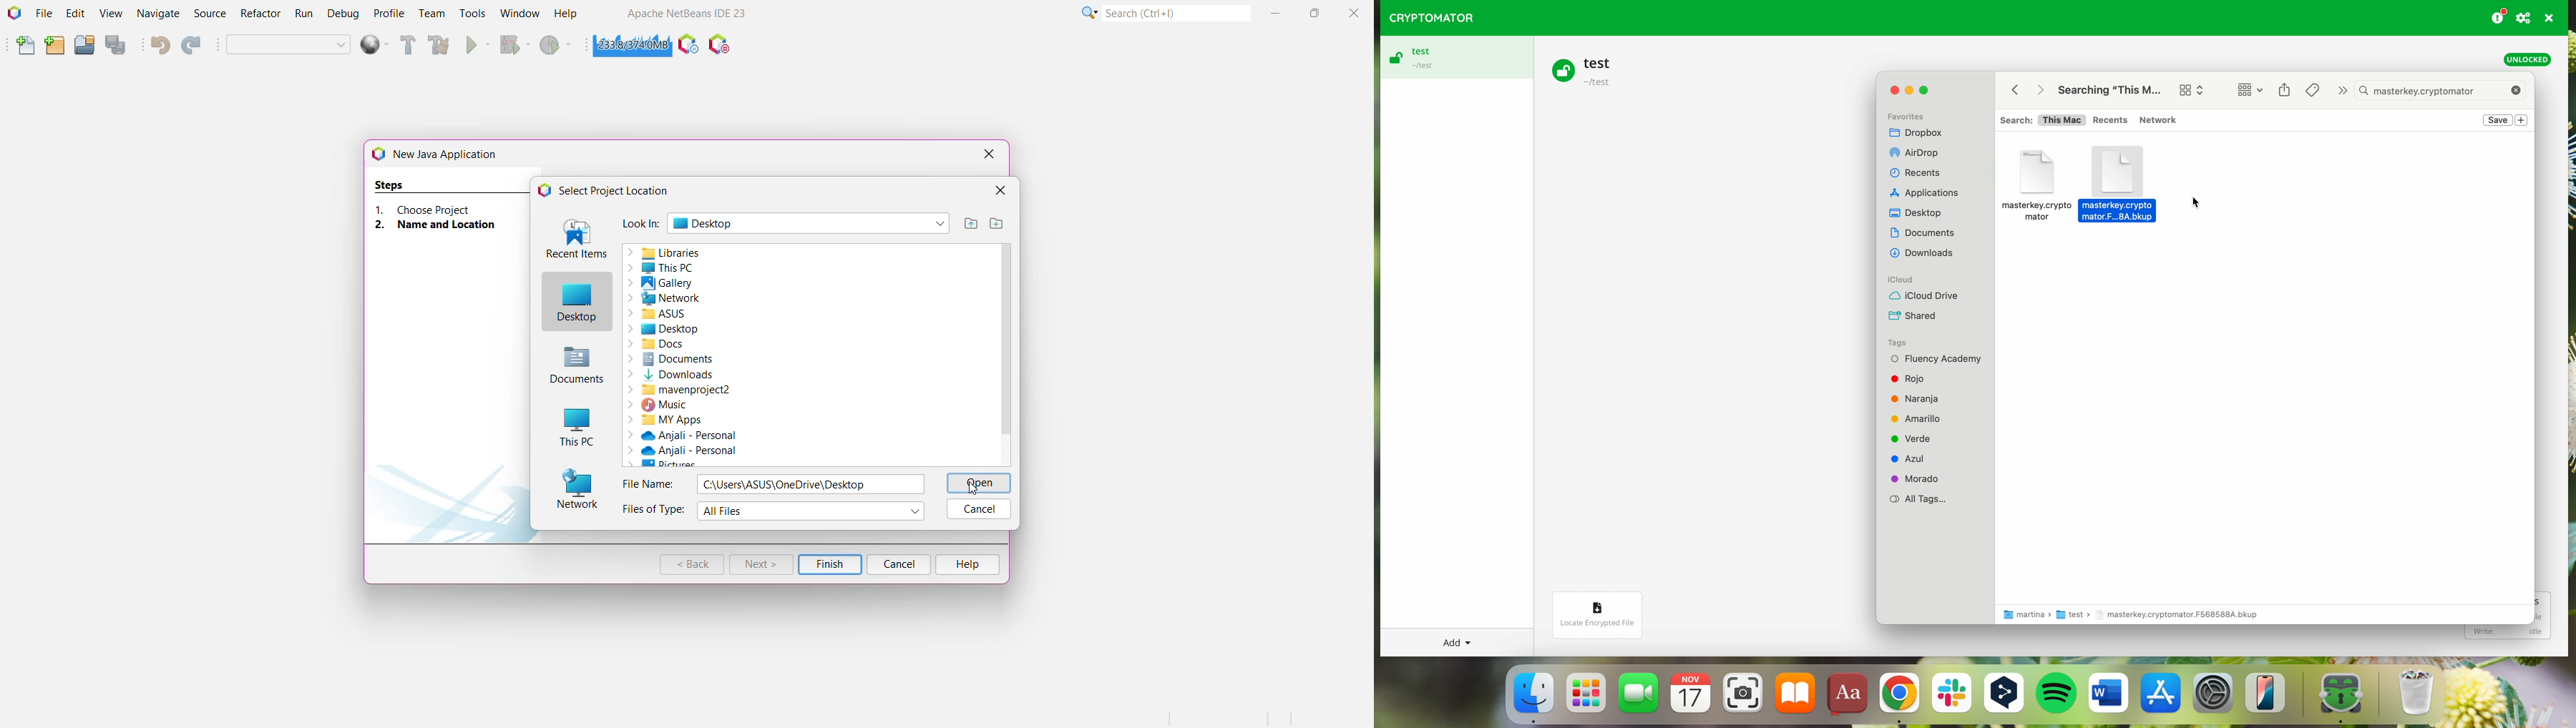 The height and width of the screenshot is (728, 2576). What do you see at coordinates (1455, 642) in the screenshot?
I see `add button` at bounding box center [1455, 642].